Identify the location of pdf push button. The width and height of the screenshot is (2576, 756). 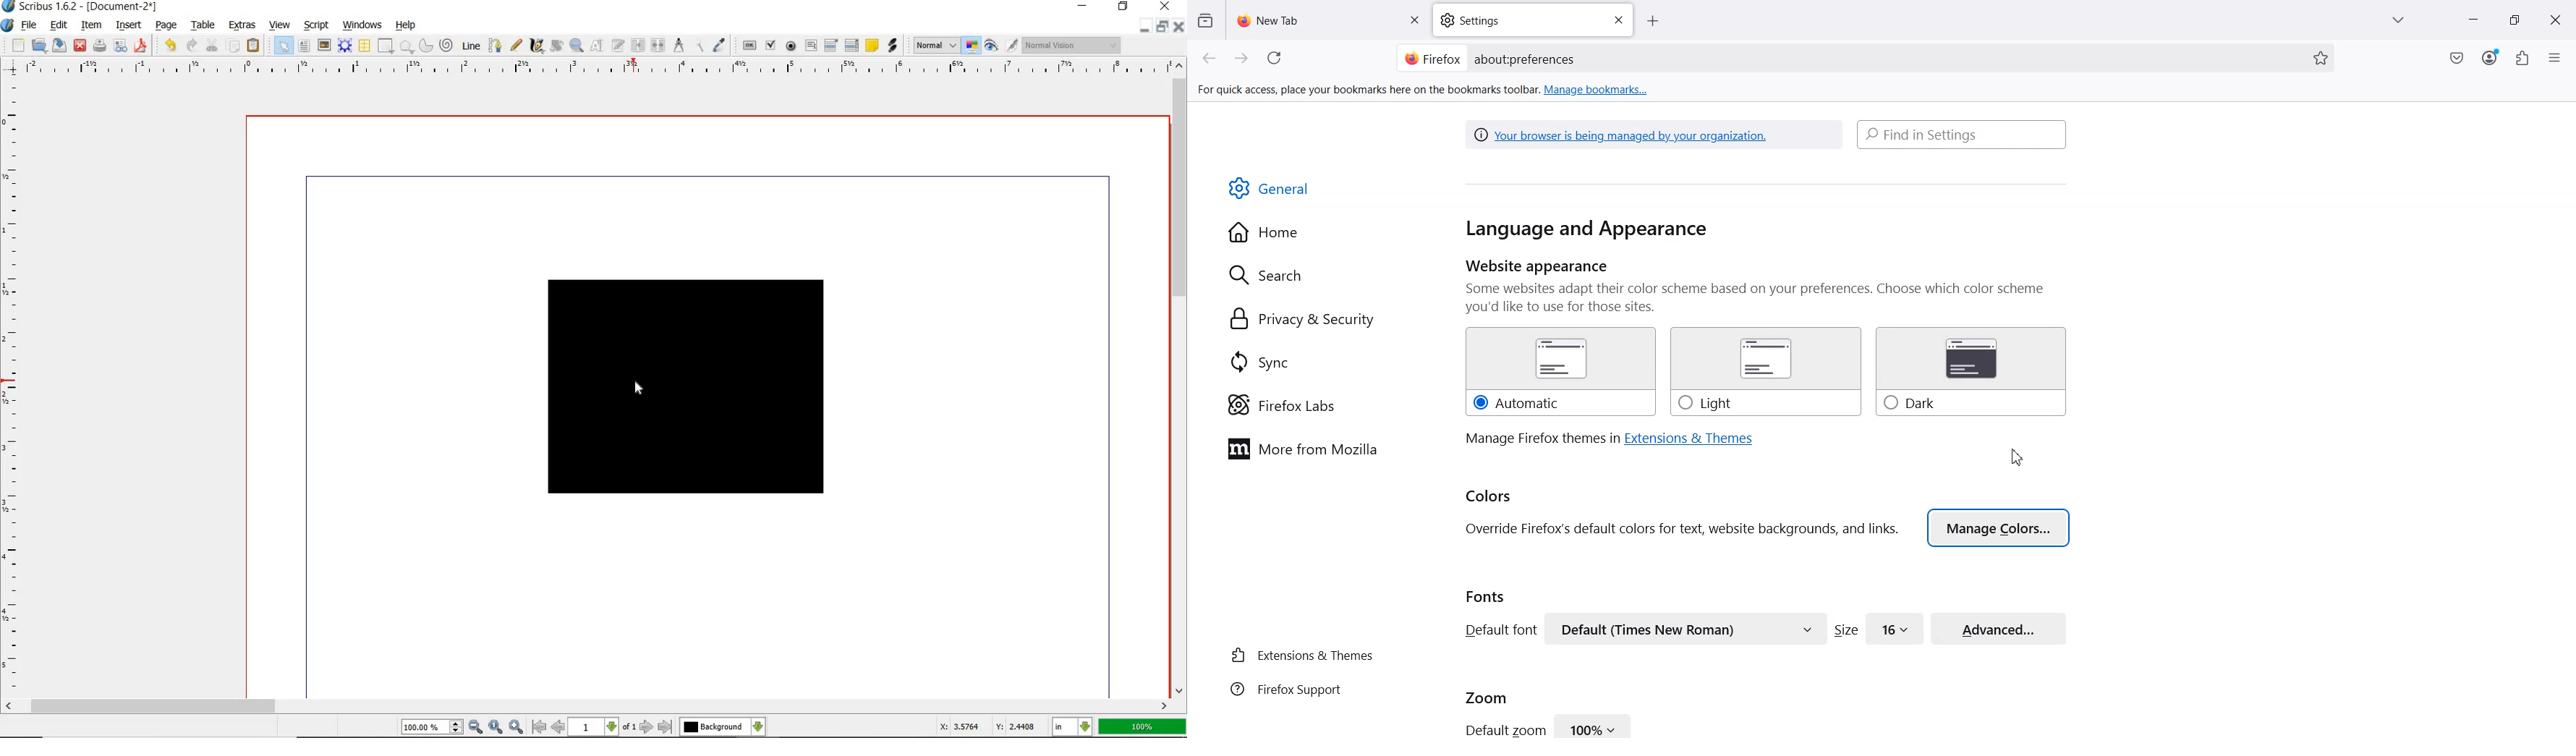
(748, 47).